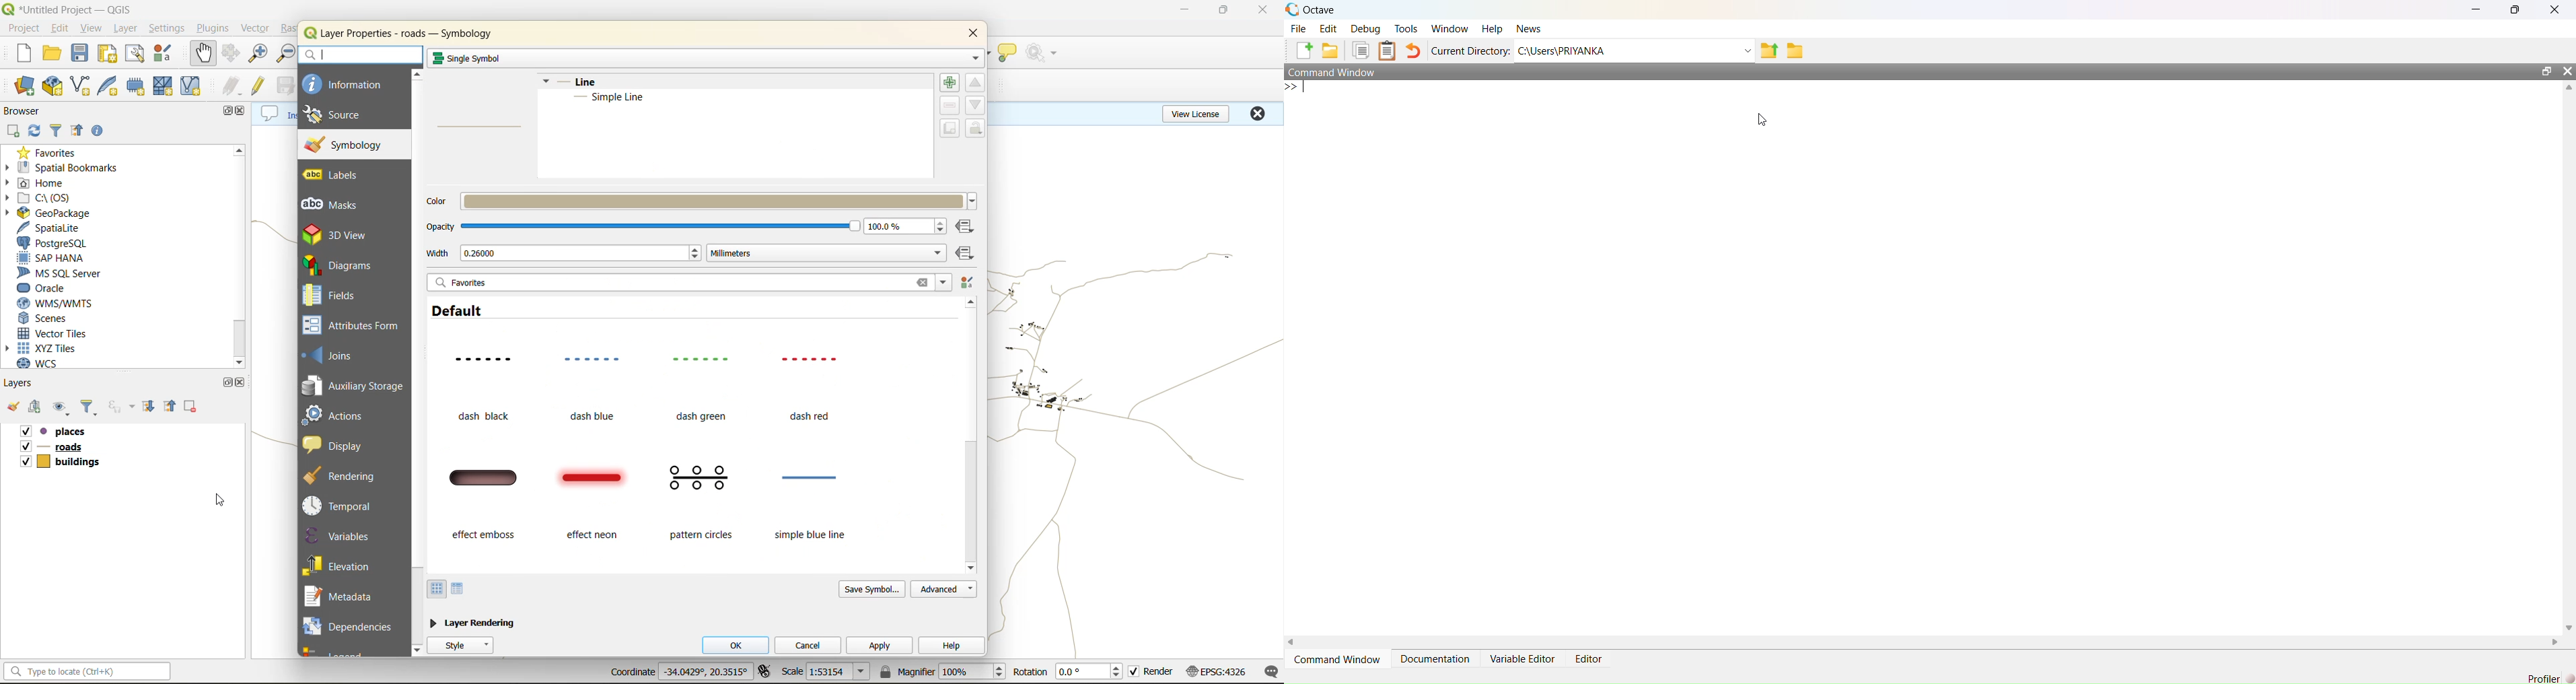 This screenshot has width=2576, height=700. I want to click on sap hana, so click(65, 258).